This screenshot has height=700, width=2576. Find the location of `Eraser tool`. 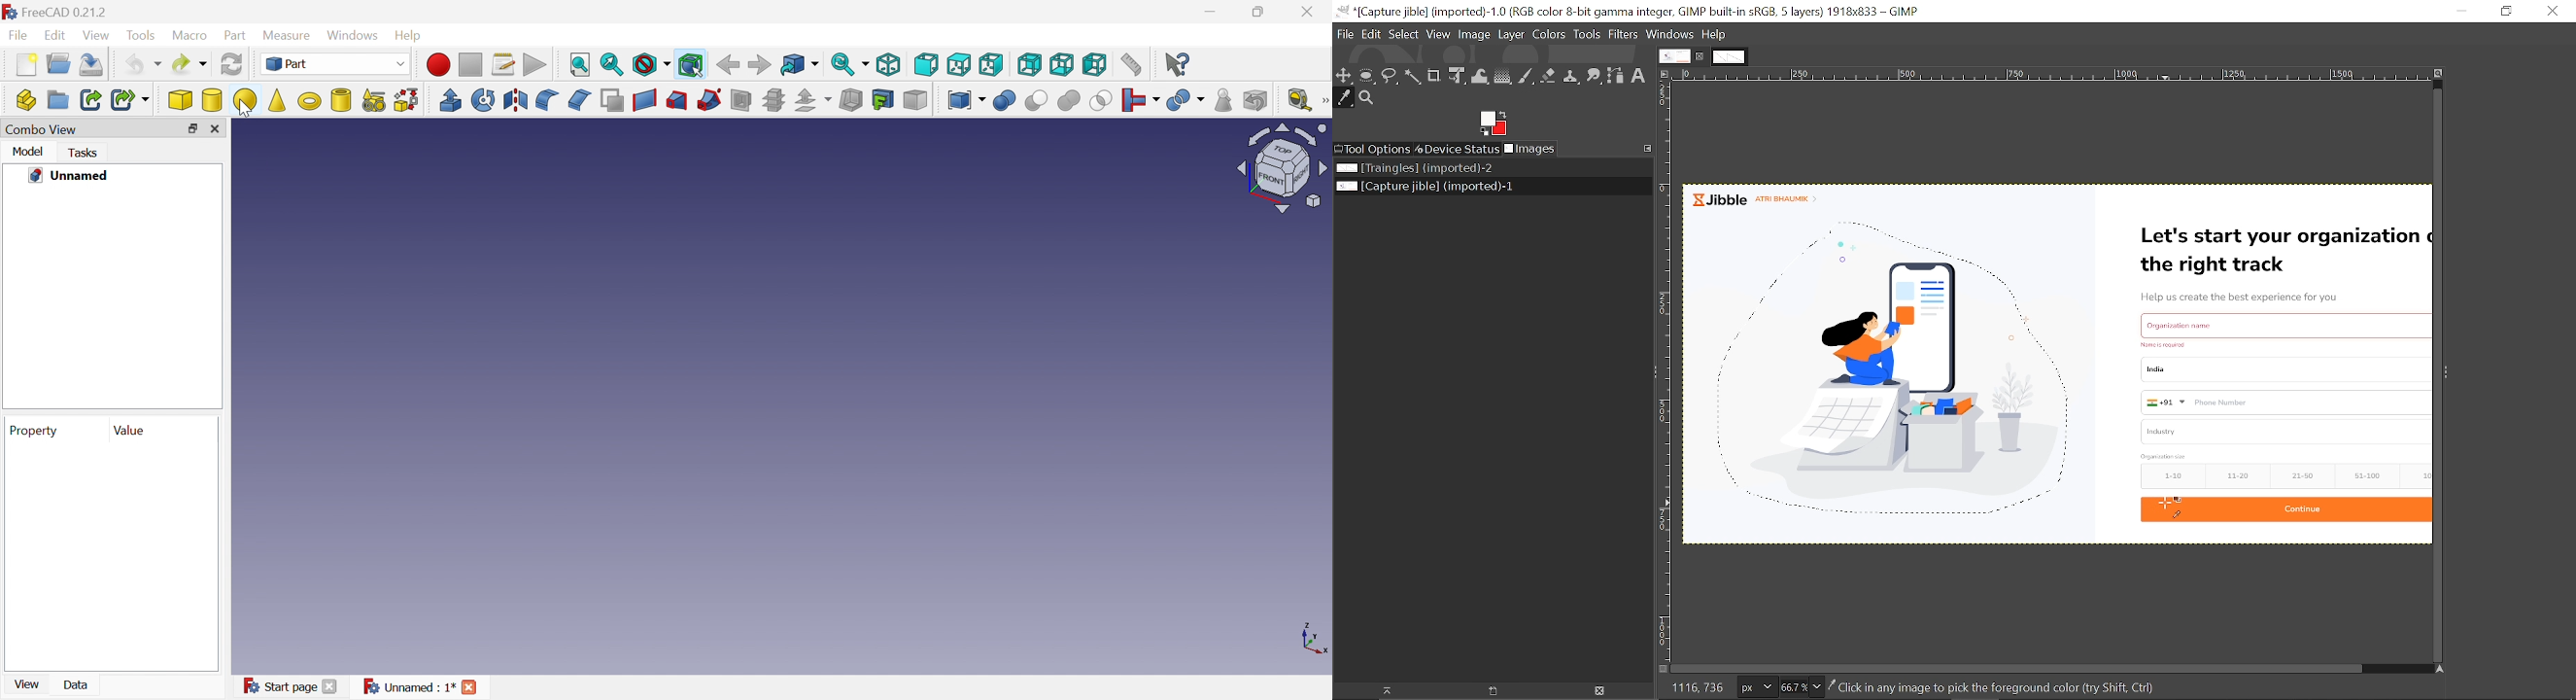

Eraser tool is located at coordinates (1548, 76).